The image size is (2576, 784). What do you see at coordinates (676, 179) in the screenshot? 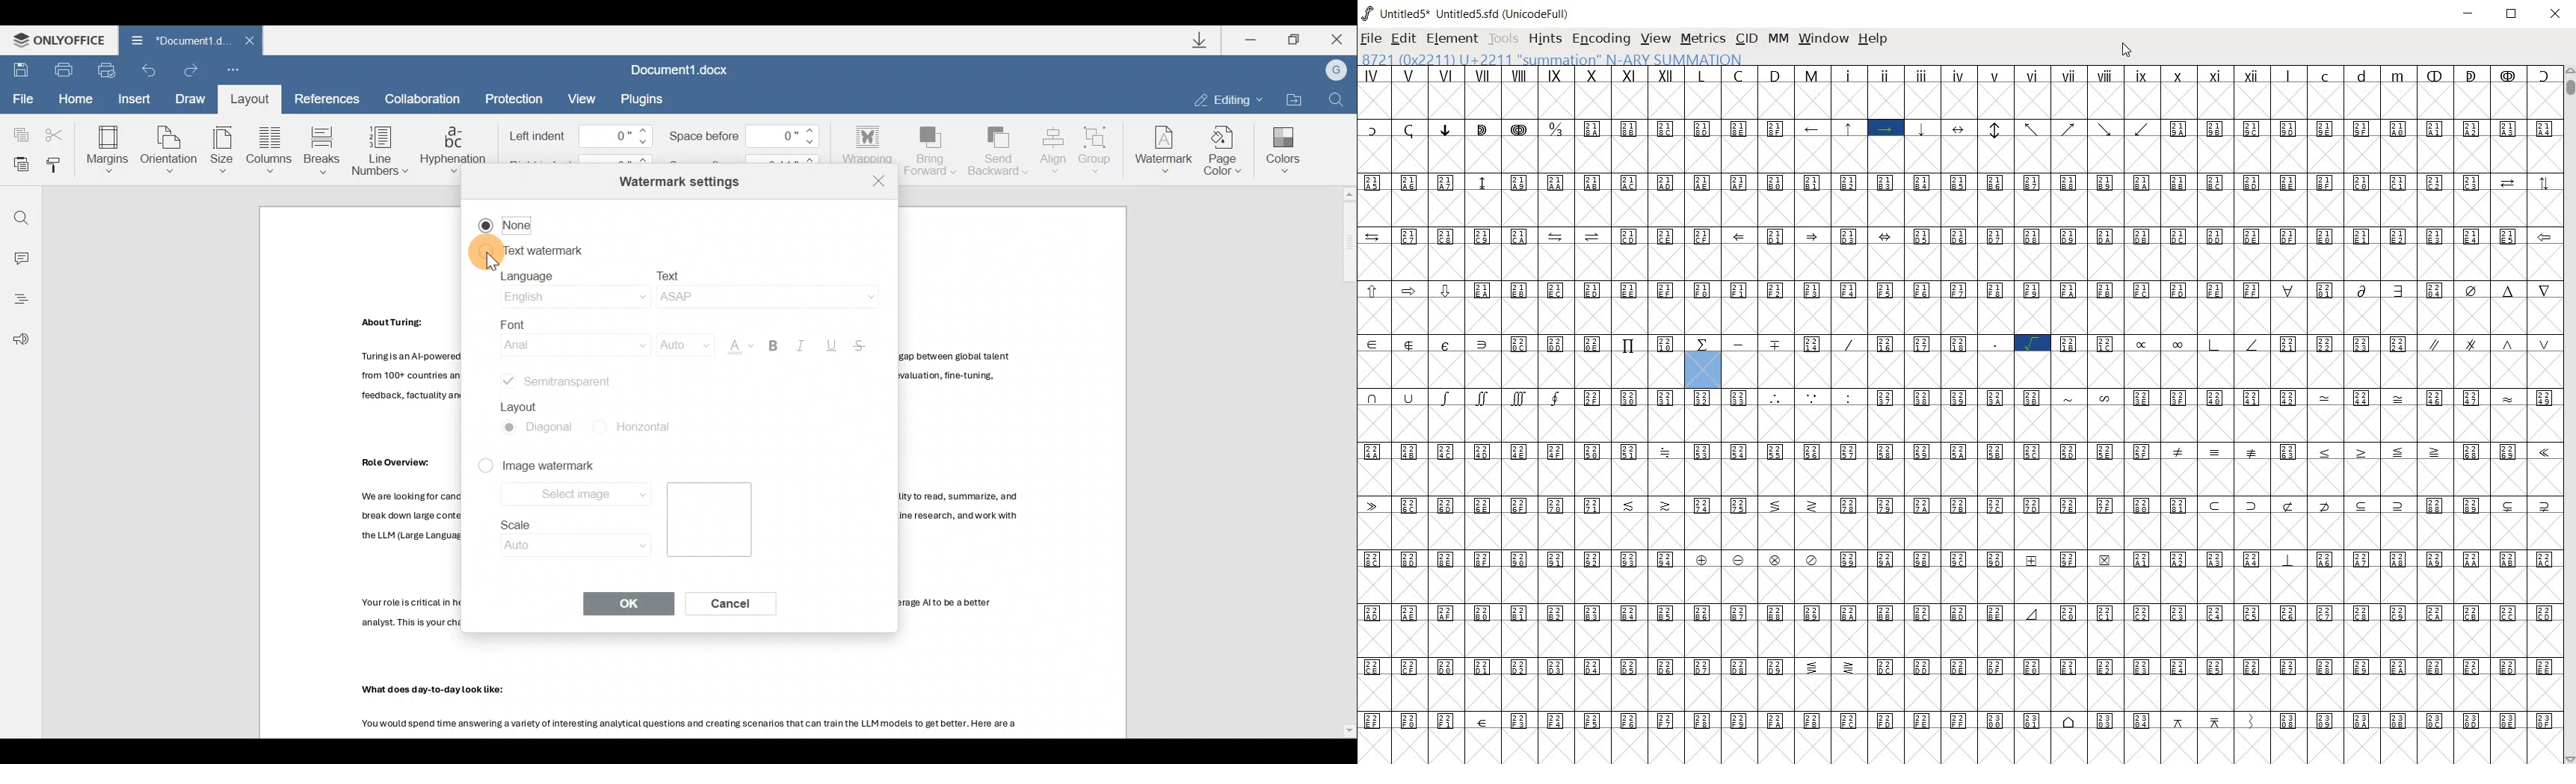
I see `Watermark settings` at bounding box center [676, 179].